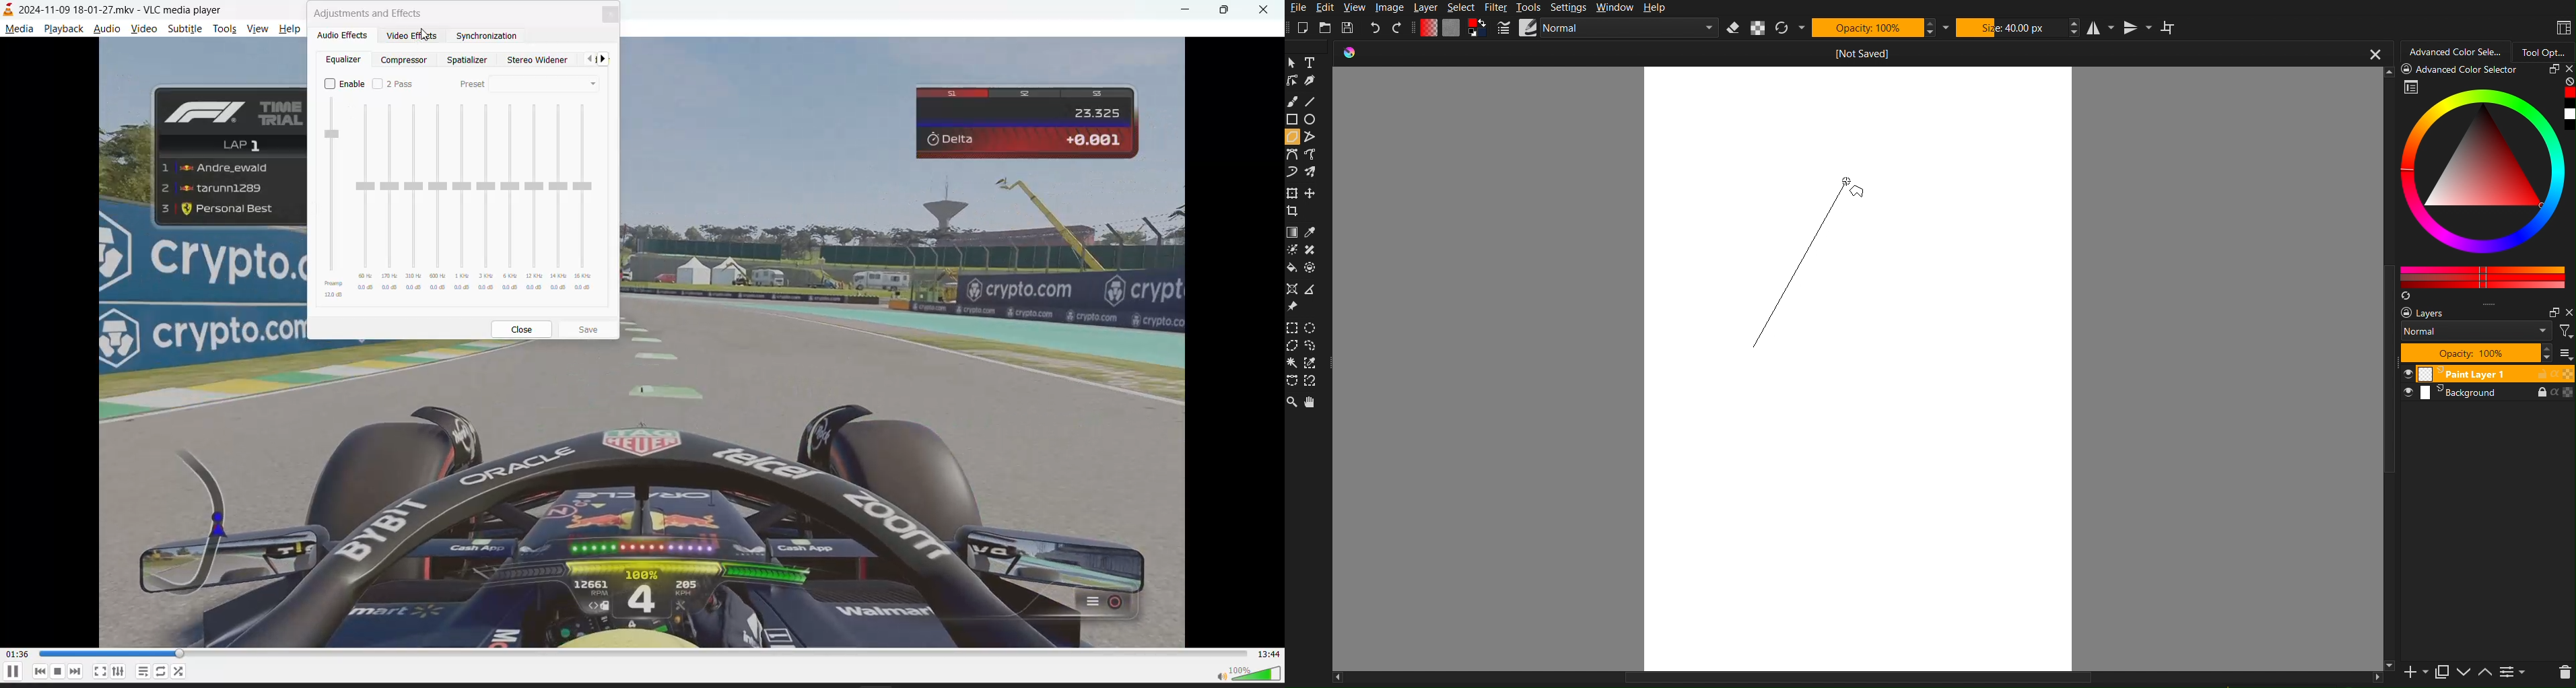 The image size is (2576, 700). I want to click on paint layer 1, so click(2486, 374).